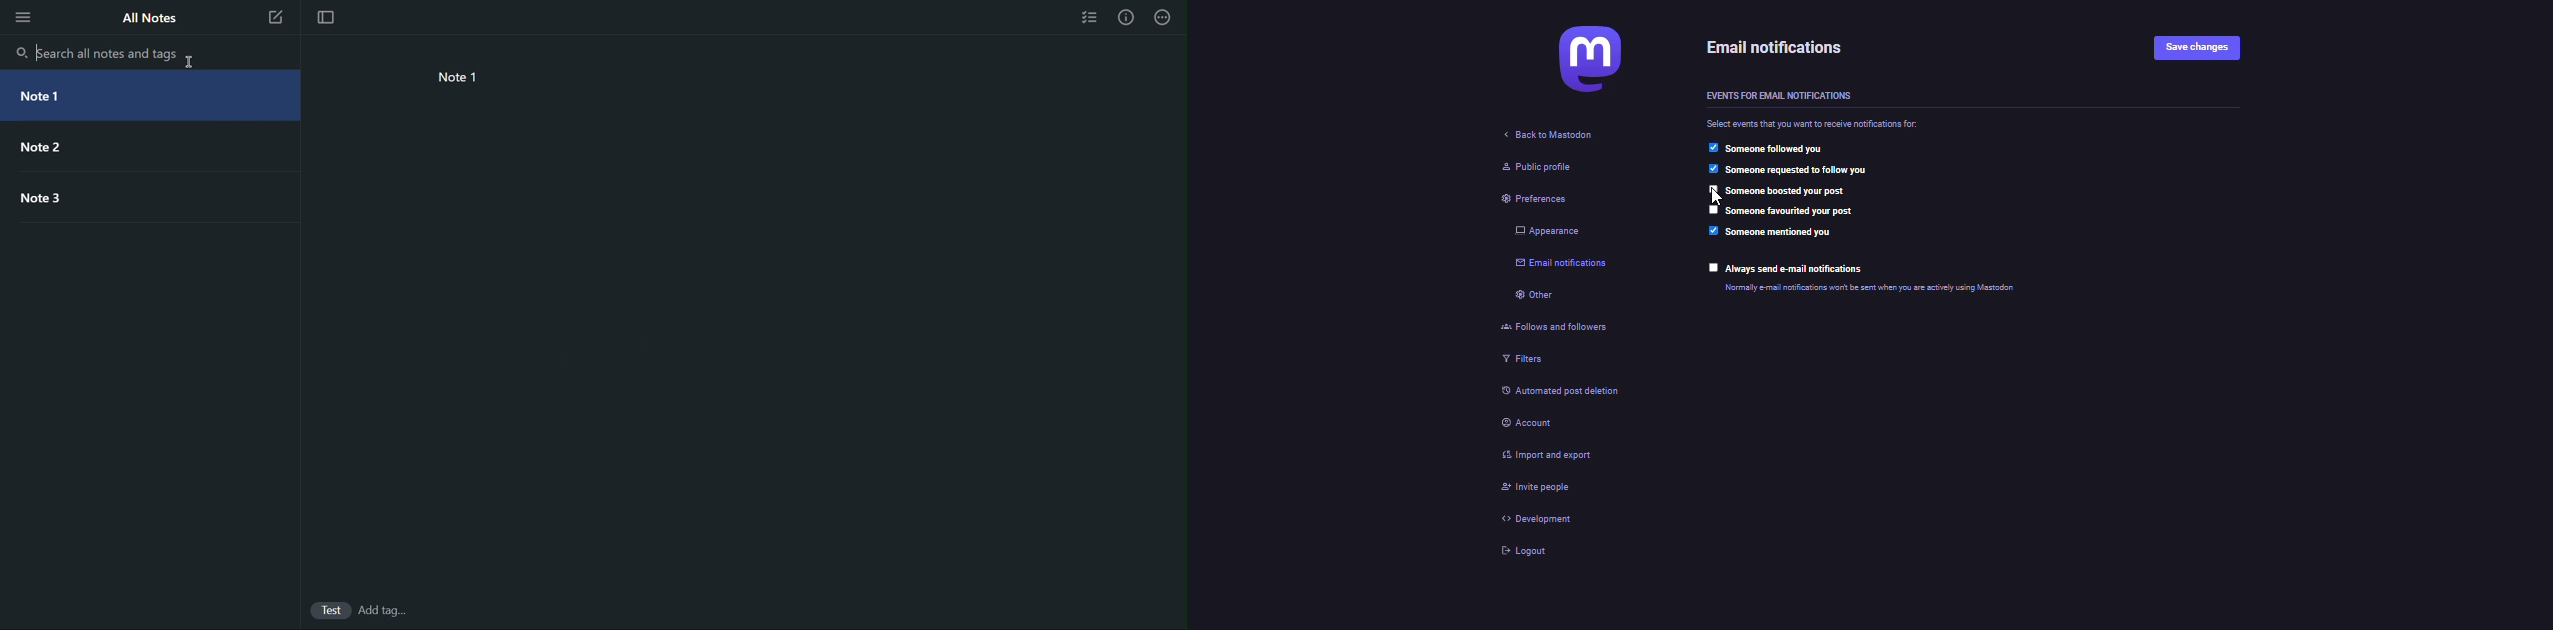 This screenshot has height=644, width=2576. Describe the element at coordinates (1904, 289) in the screenshot. I see `info` at that location.